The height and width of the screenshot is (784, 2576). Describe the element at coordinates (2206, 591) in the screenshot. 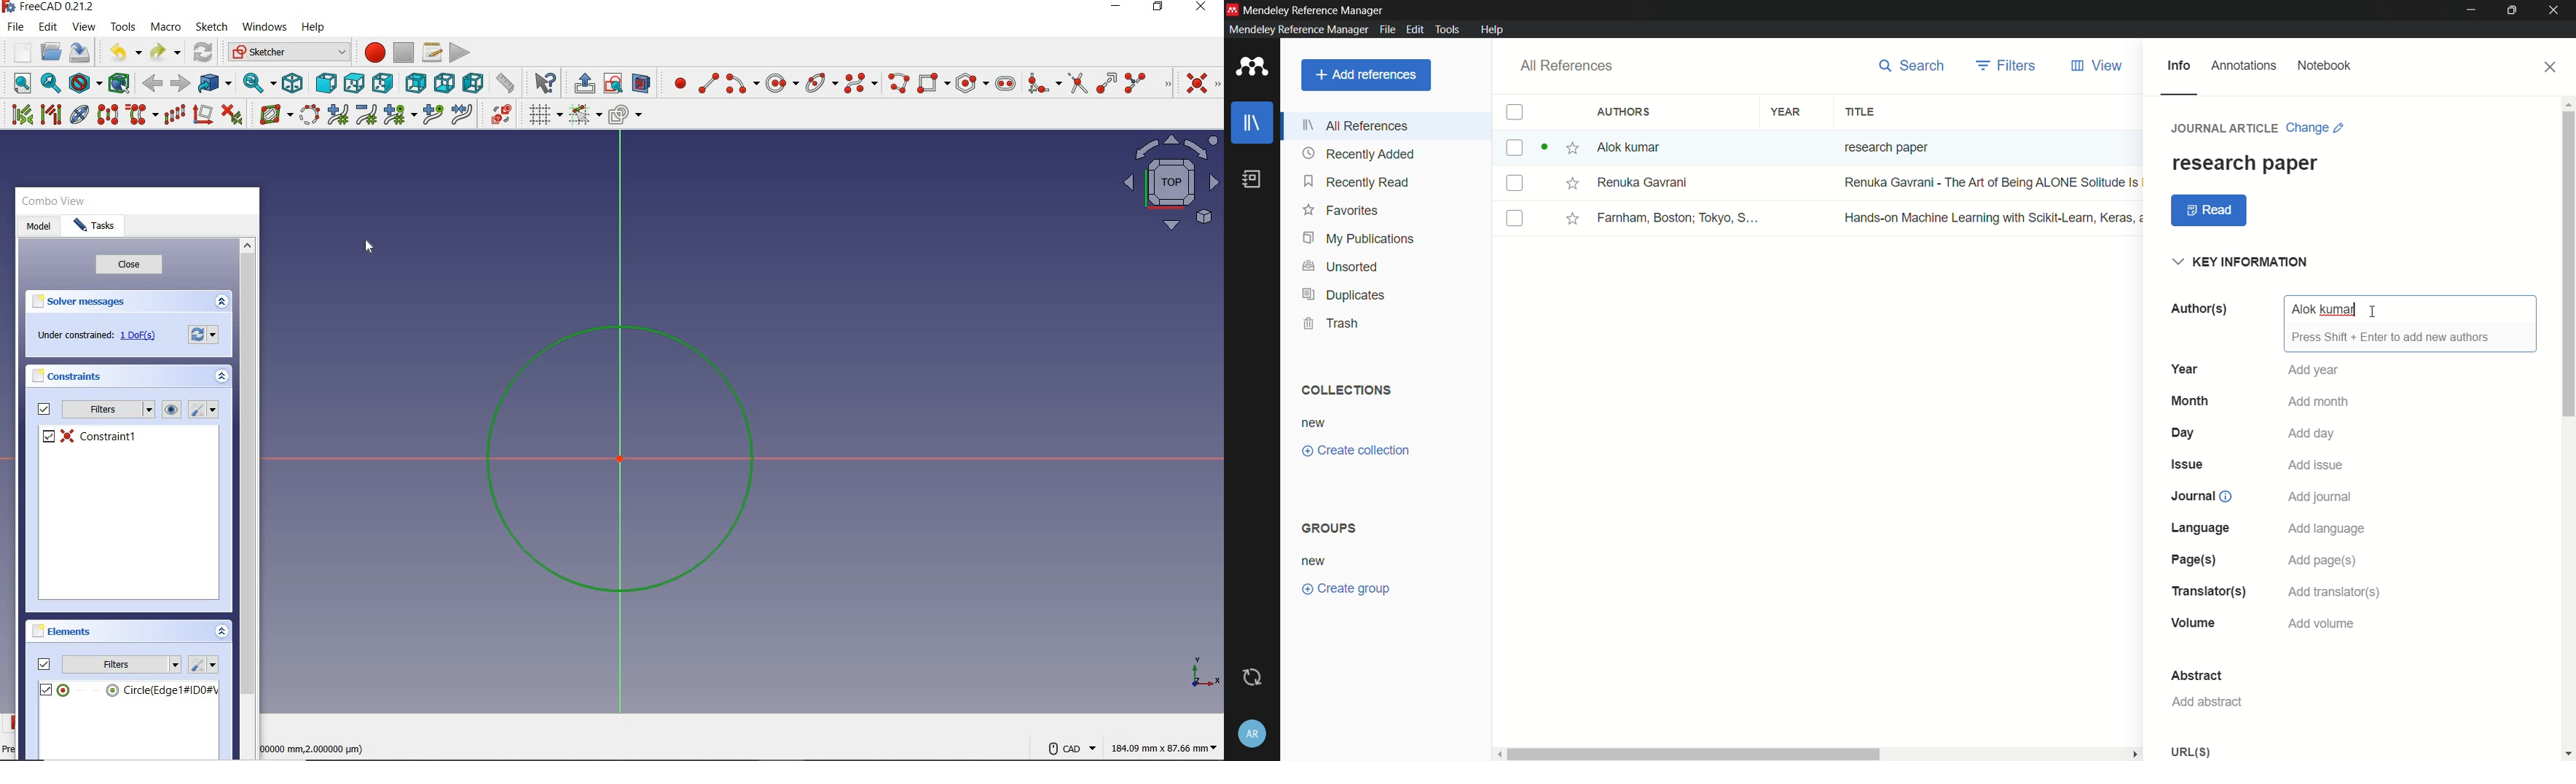

I see `translation` at that location.